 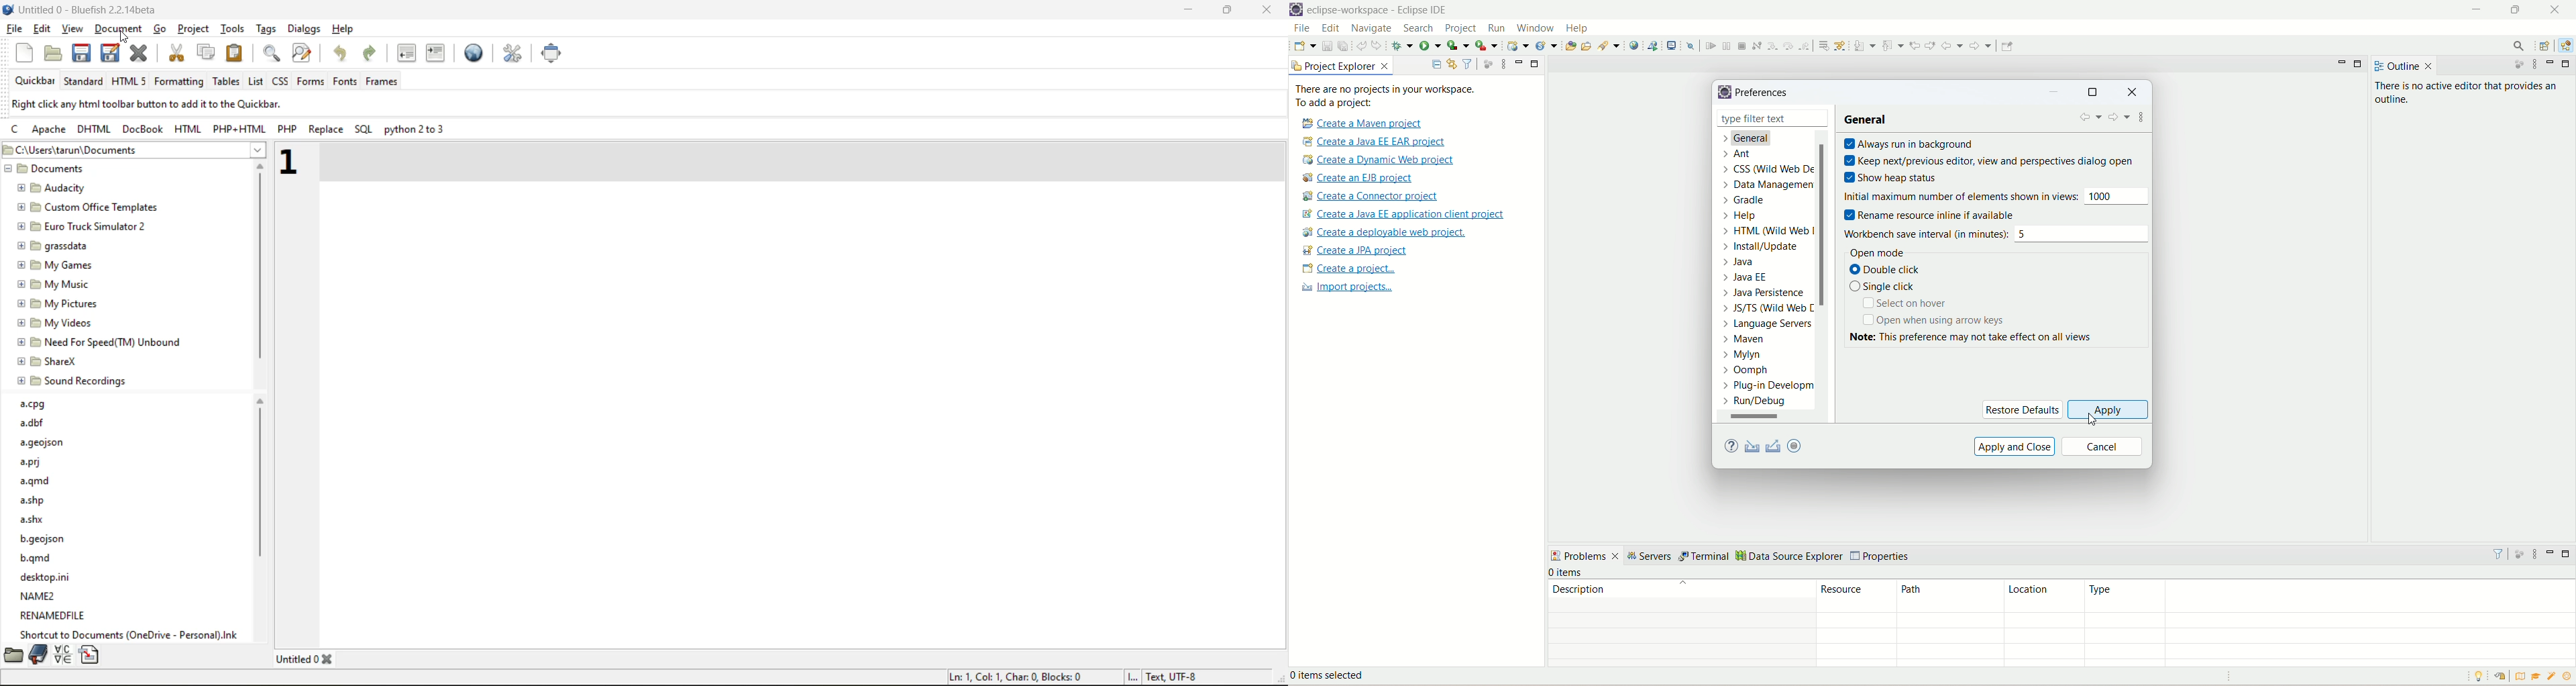 I want to click on logo, so click(x=1723, y=91).